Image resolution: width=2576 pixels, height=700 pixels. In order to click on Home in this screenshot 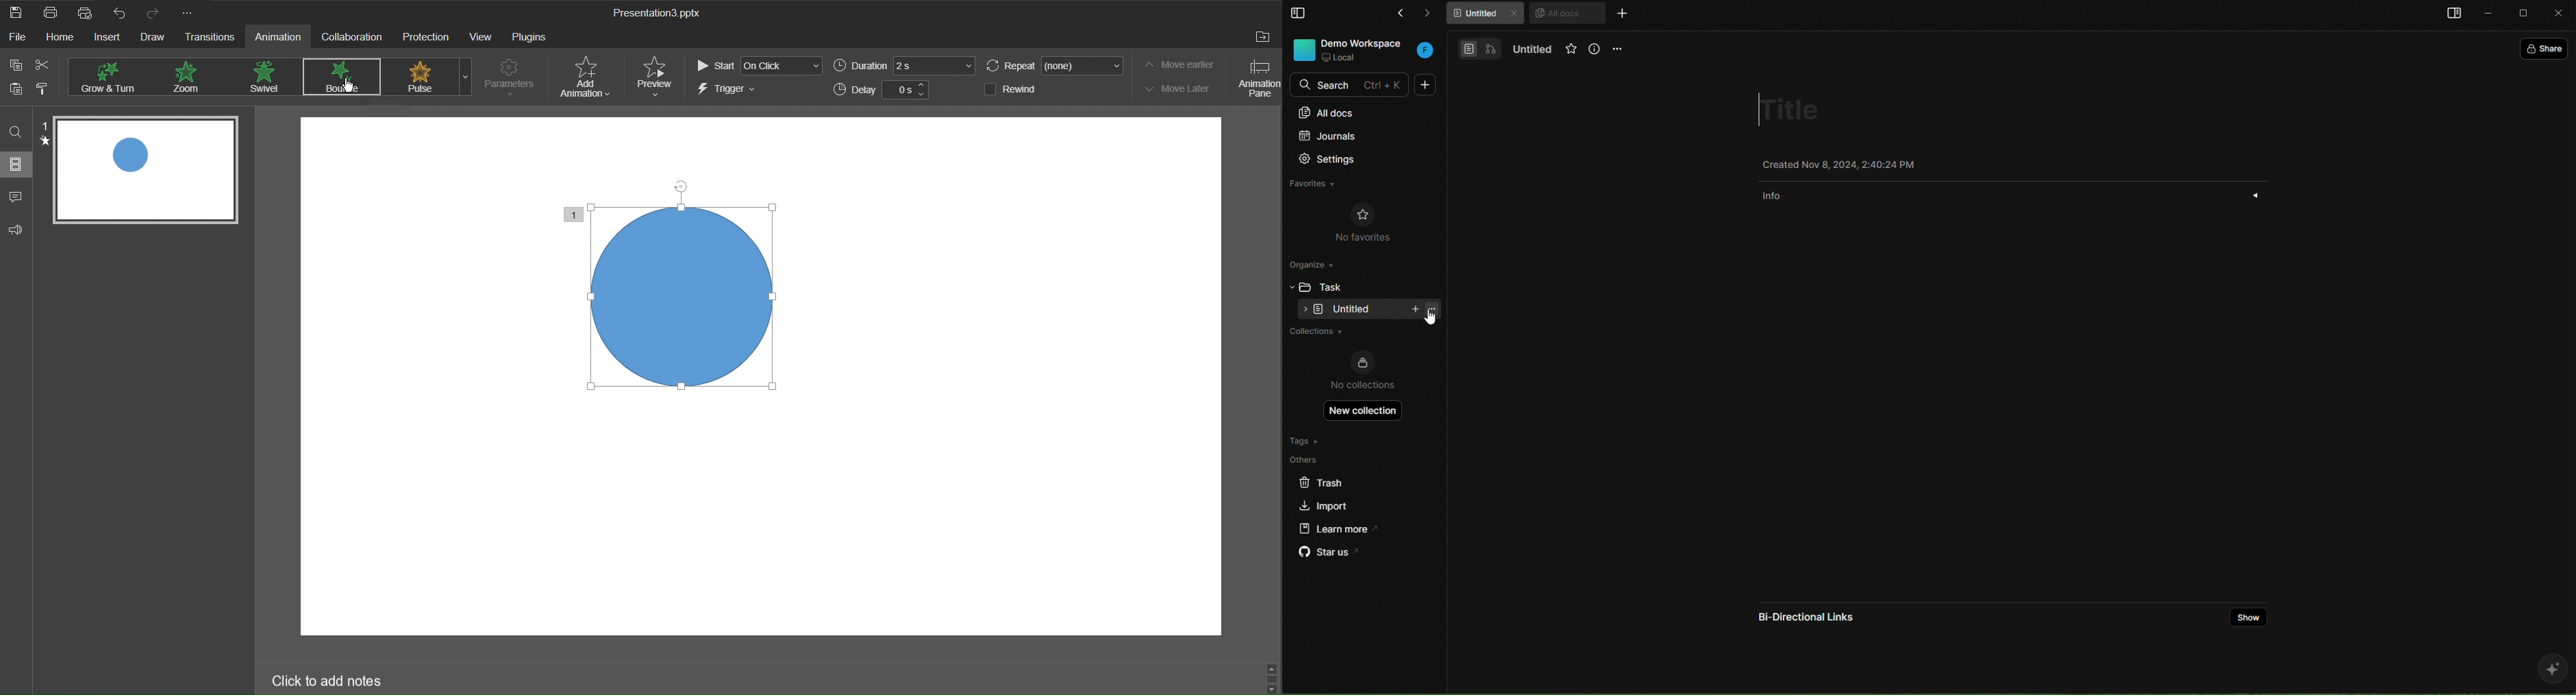, I will do `click(64, 38)`.